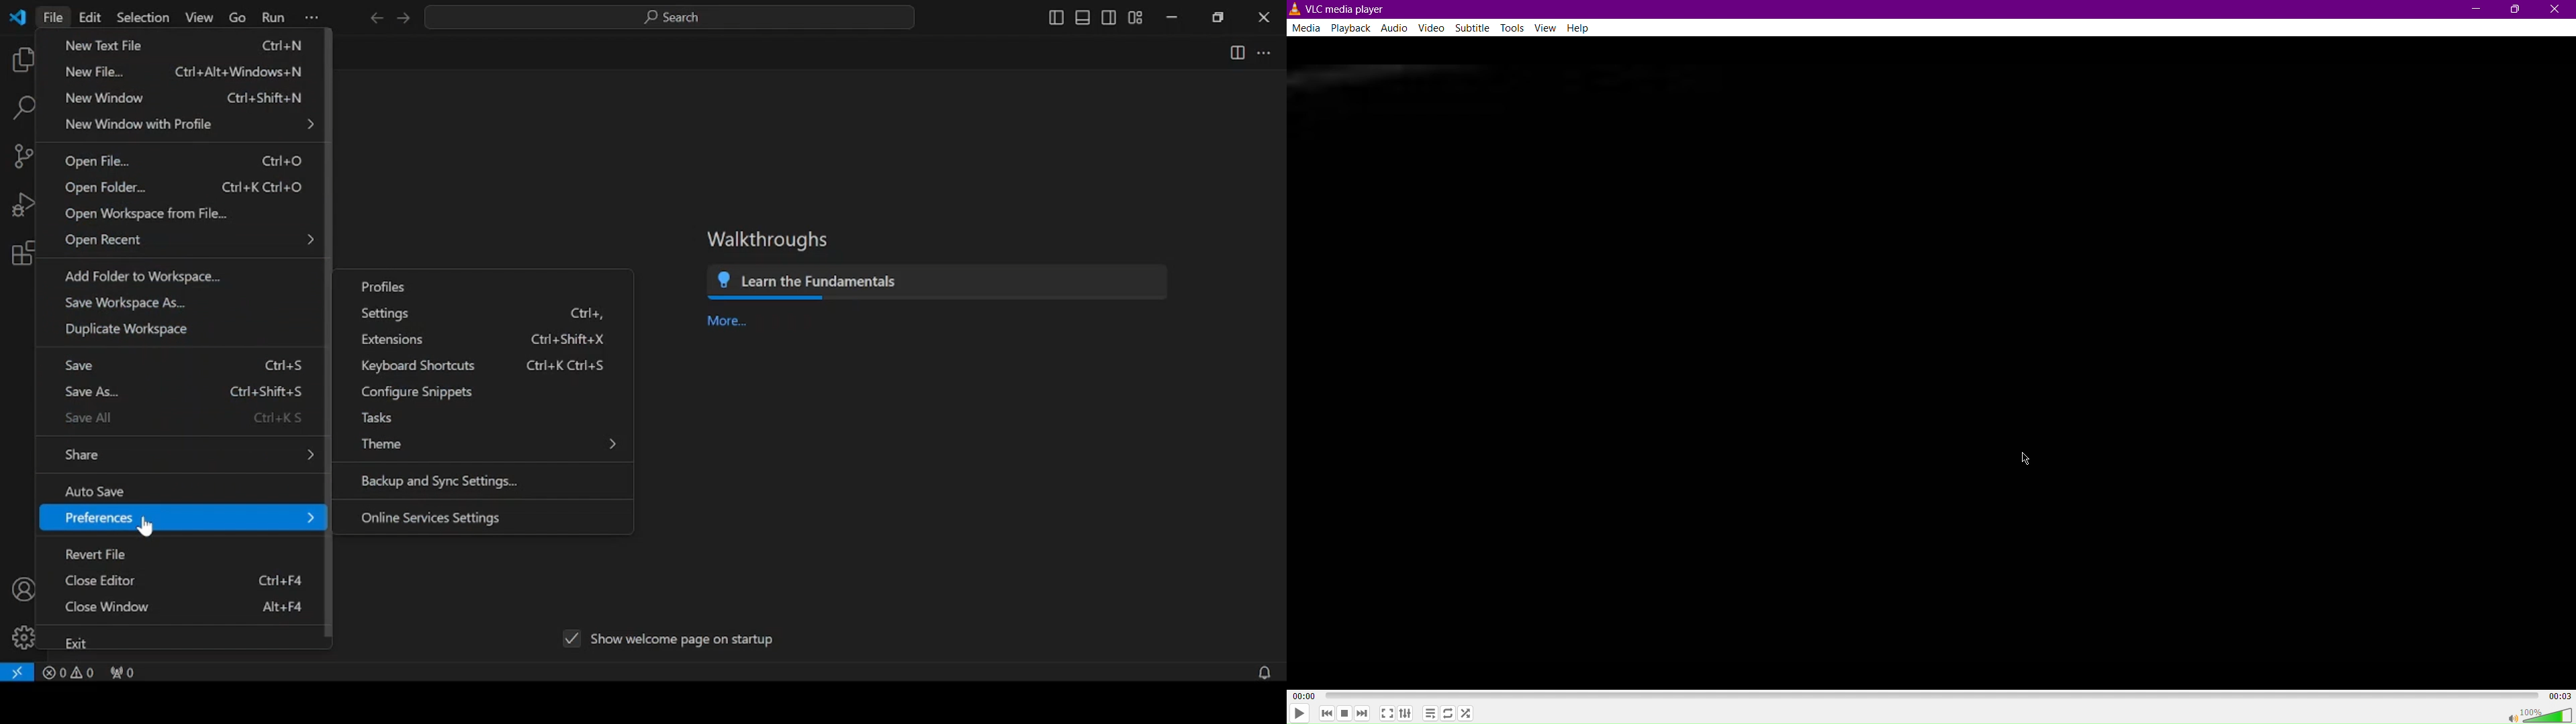  I want to click on Walkthroughs, so click(765, 239).